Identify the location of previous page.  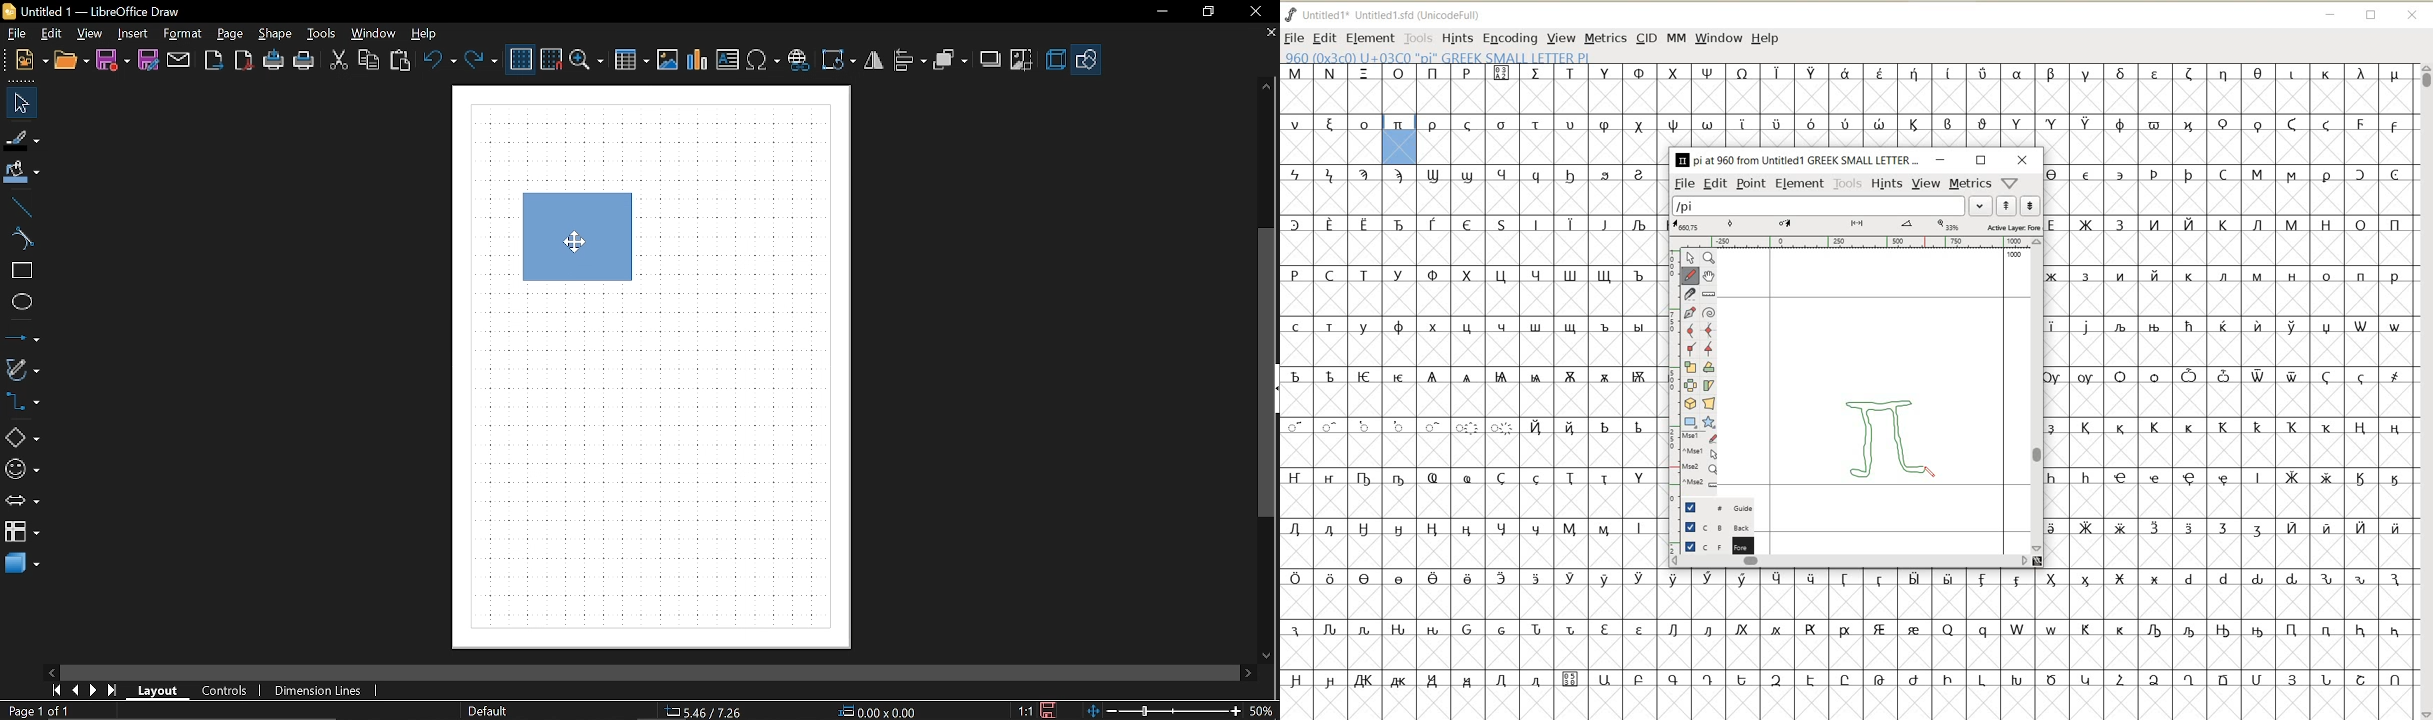
(75, 691).